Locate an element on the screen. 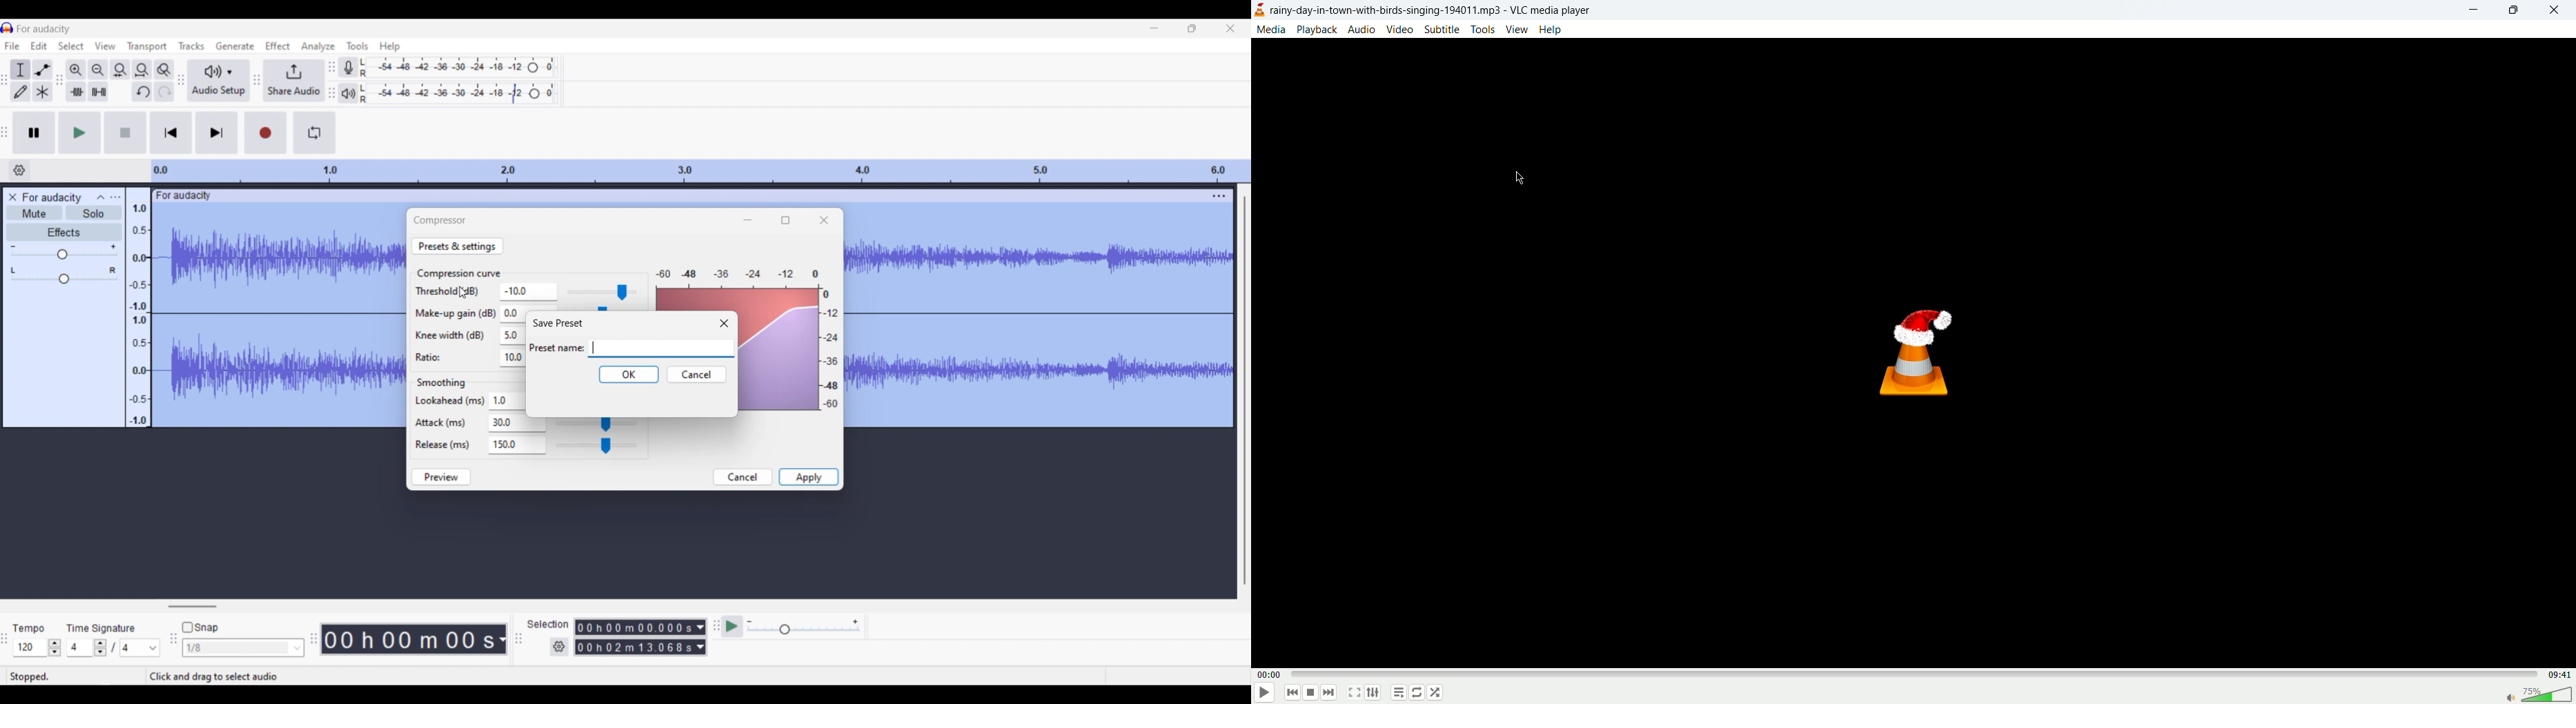  Smoothing is located at coordinates (441, 383).